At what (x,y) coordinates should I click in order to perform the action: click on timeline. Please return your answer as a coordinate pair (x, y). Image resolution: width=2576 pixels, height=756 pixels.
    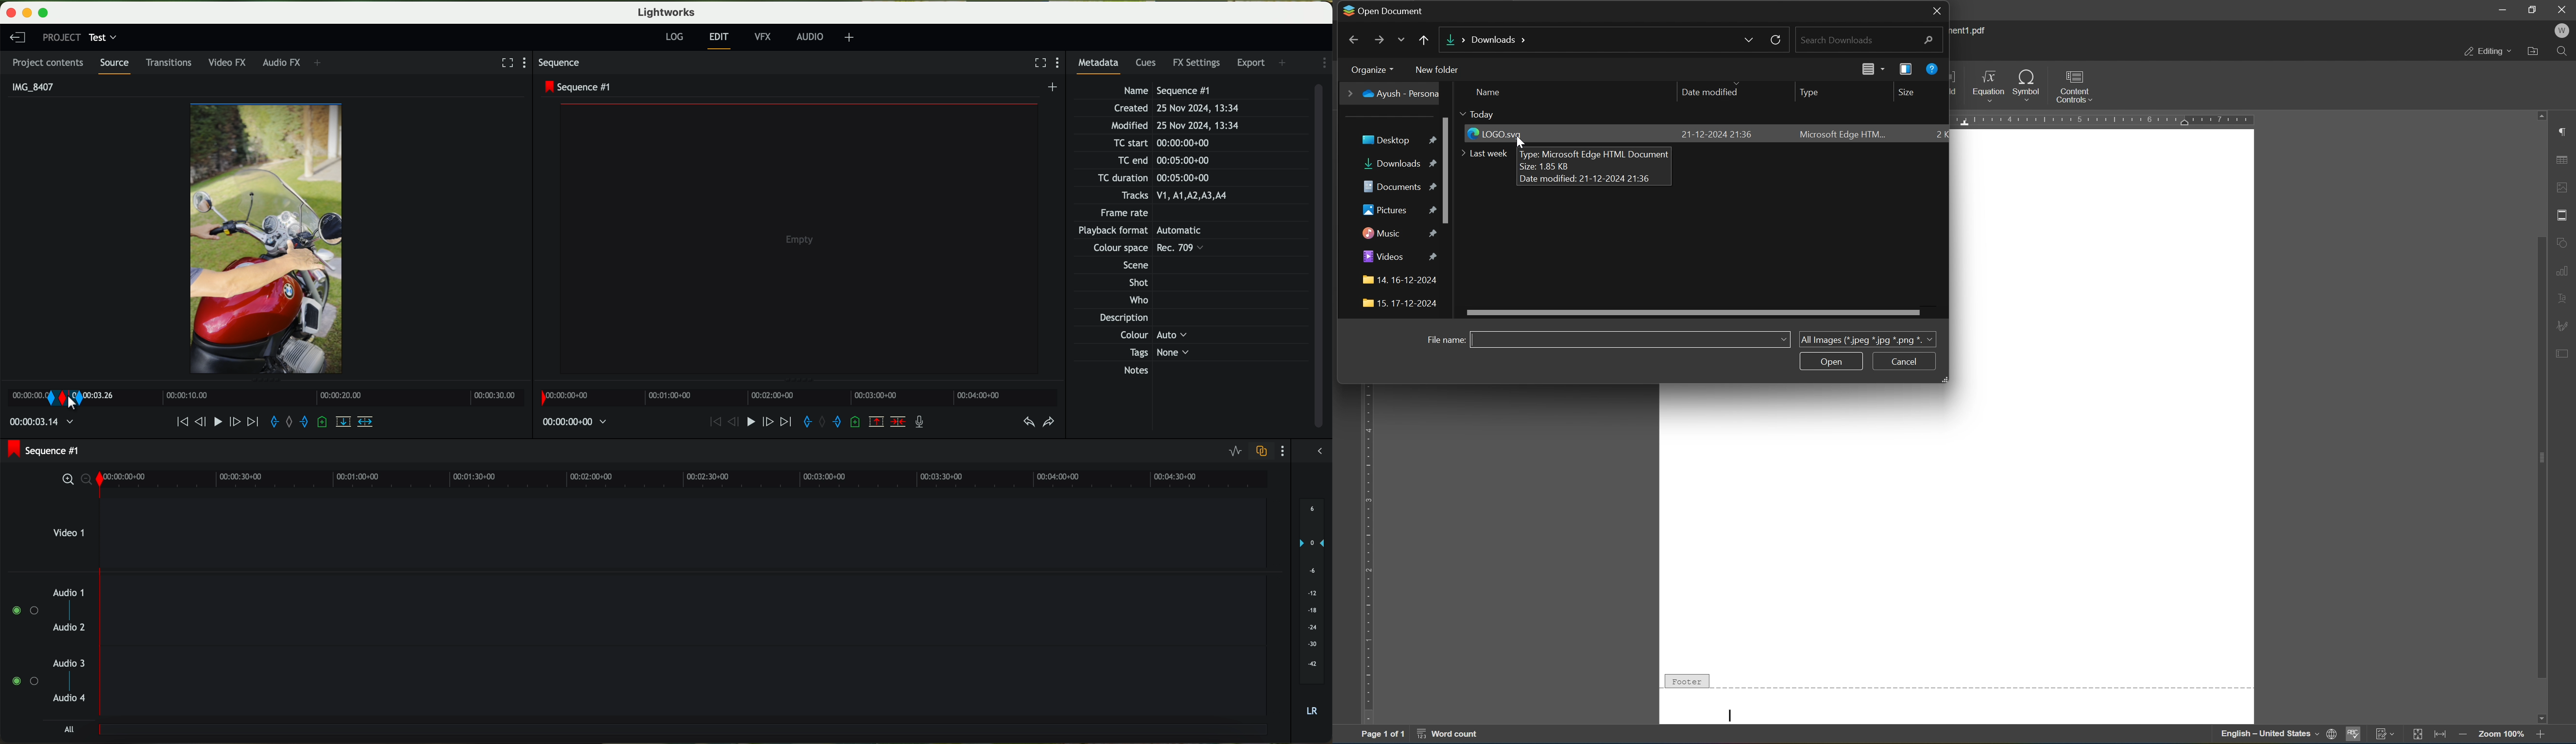
    Looking at the image, I should click on (684, 481).